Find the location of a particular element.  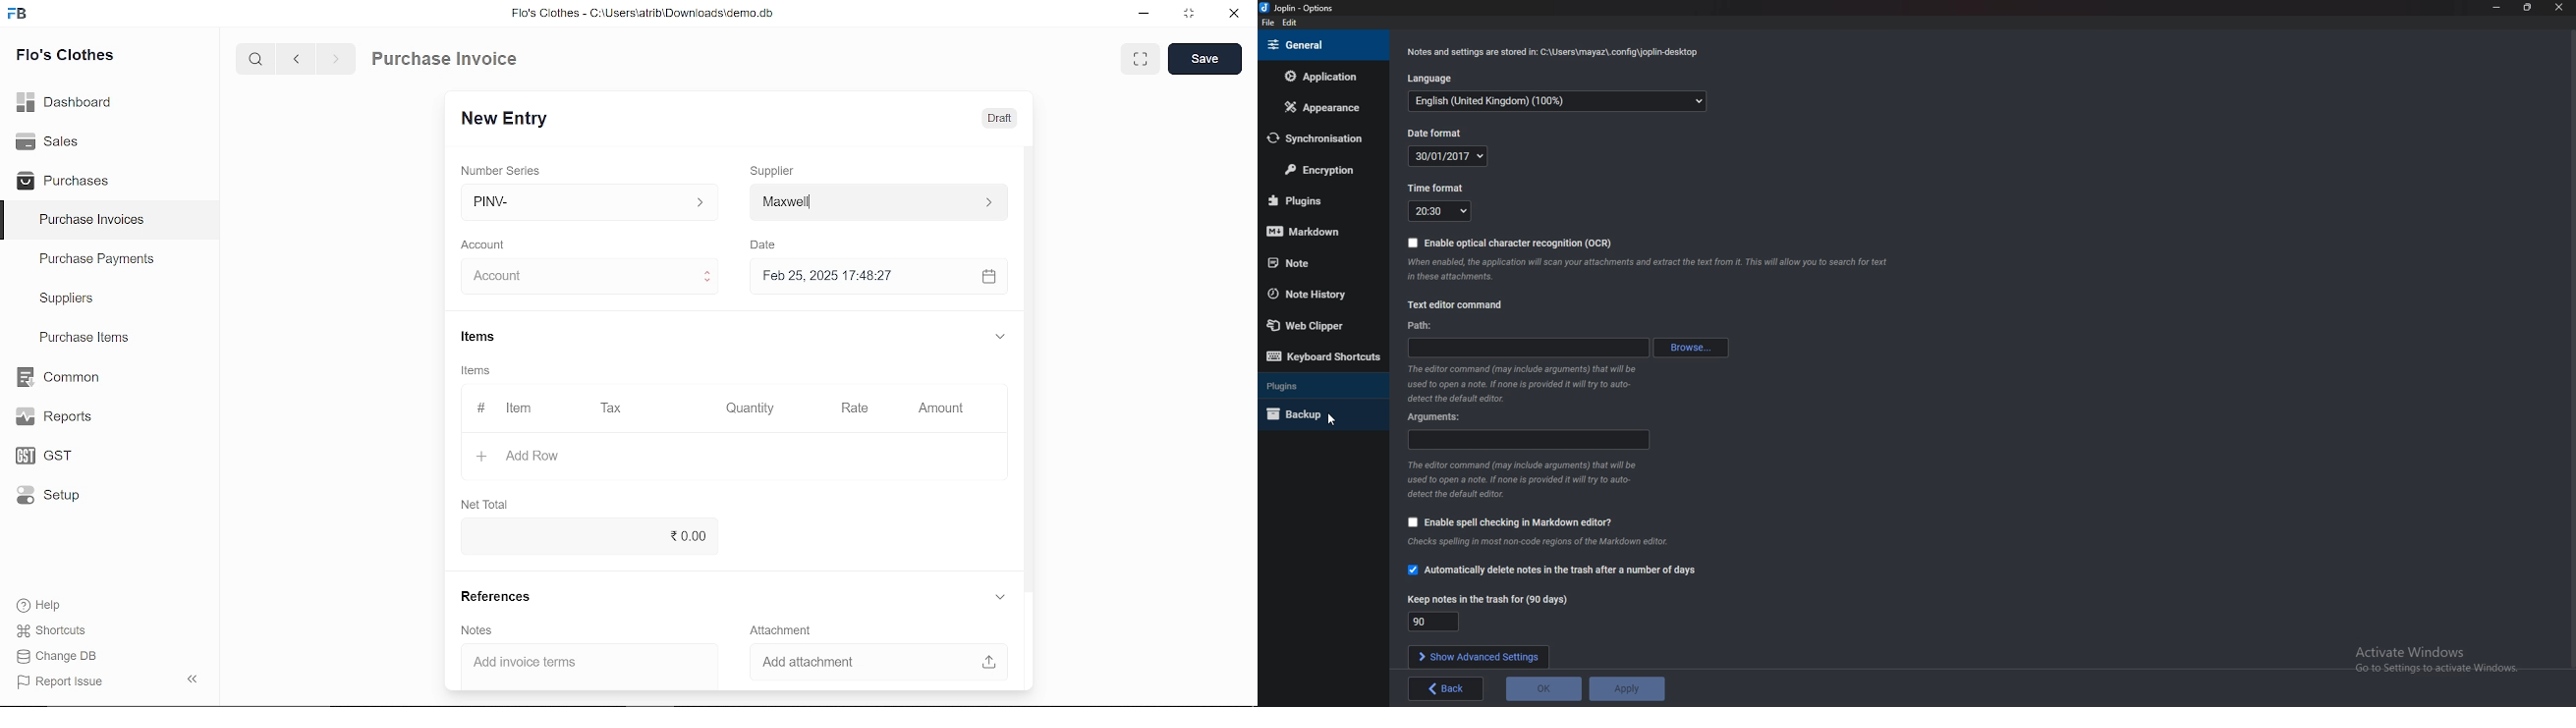

expand is located at coordinates (997, 334).